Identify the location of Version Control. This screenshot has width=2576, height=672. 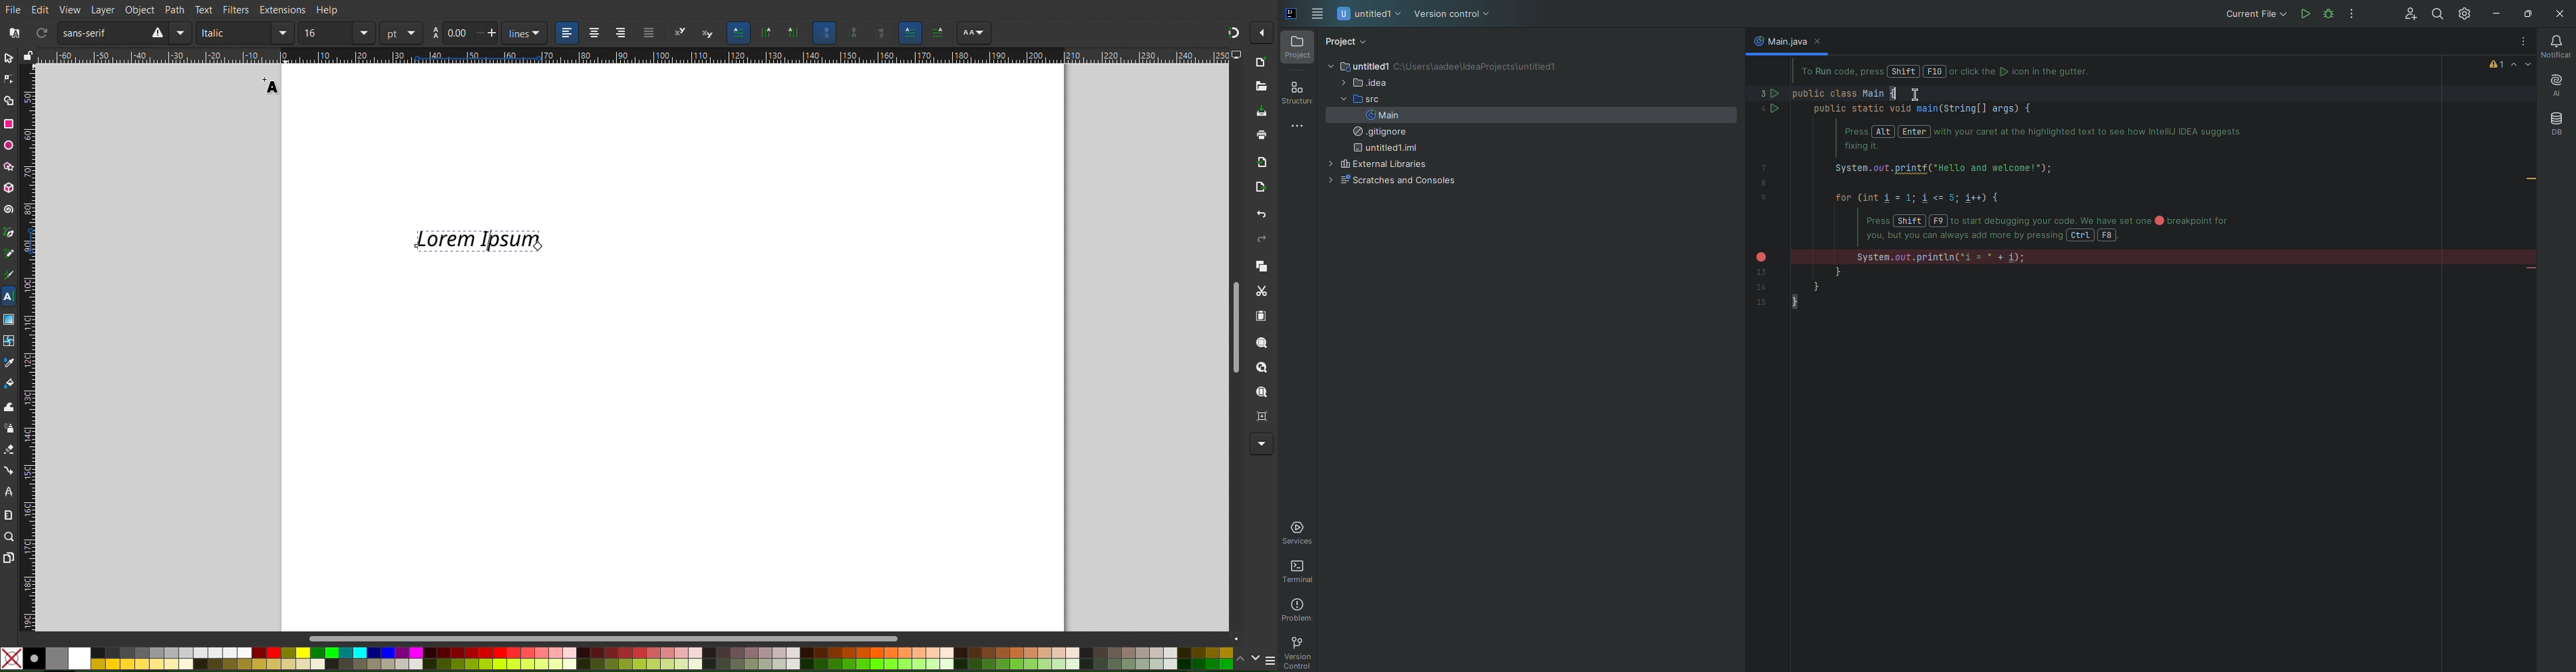
(1452, 15).